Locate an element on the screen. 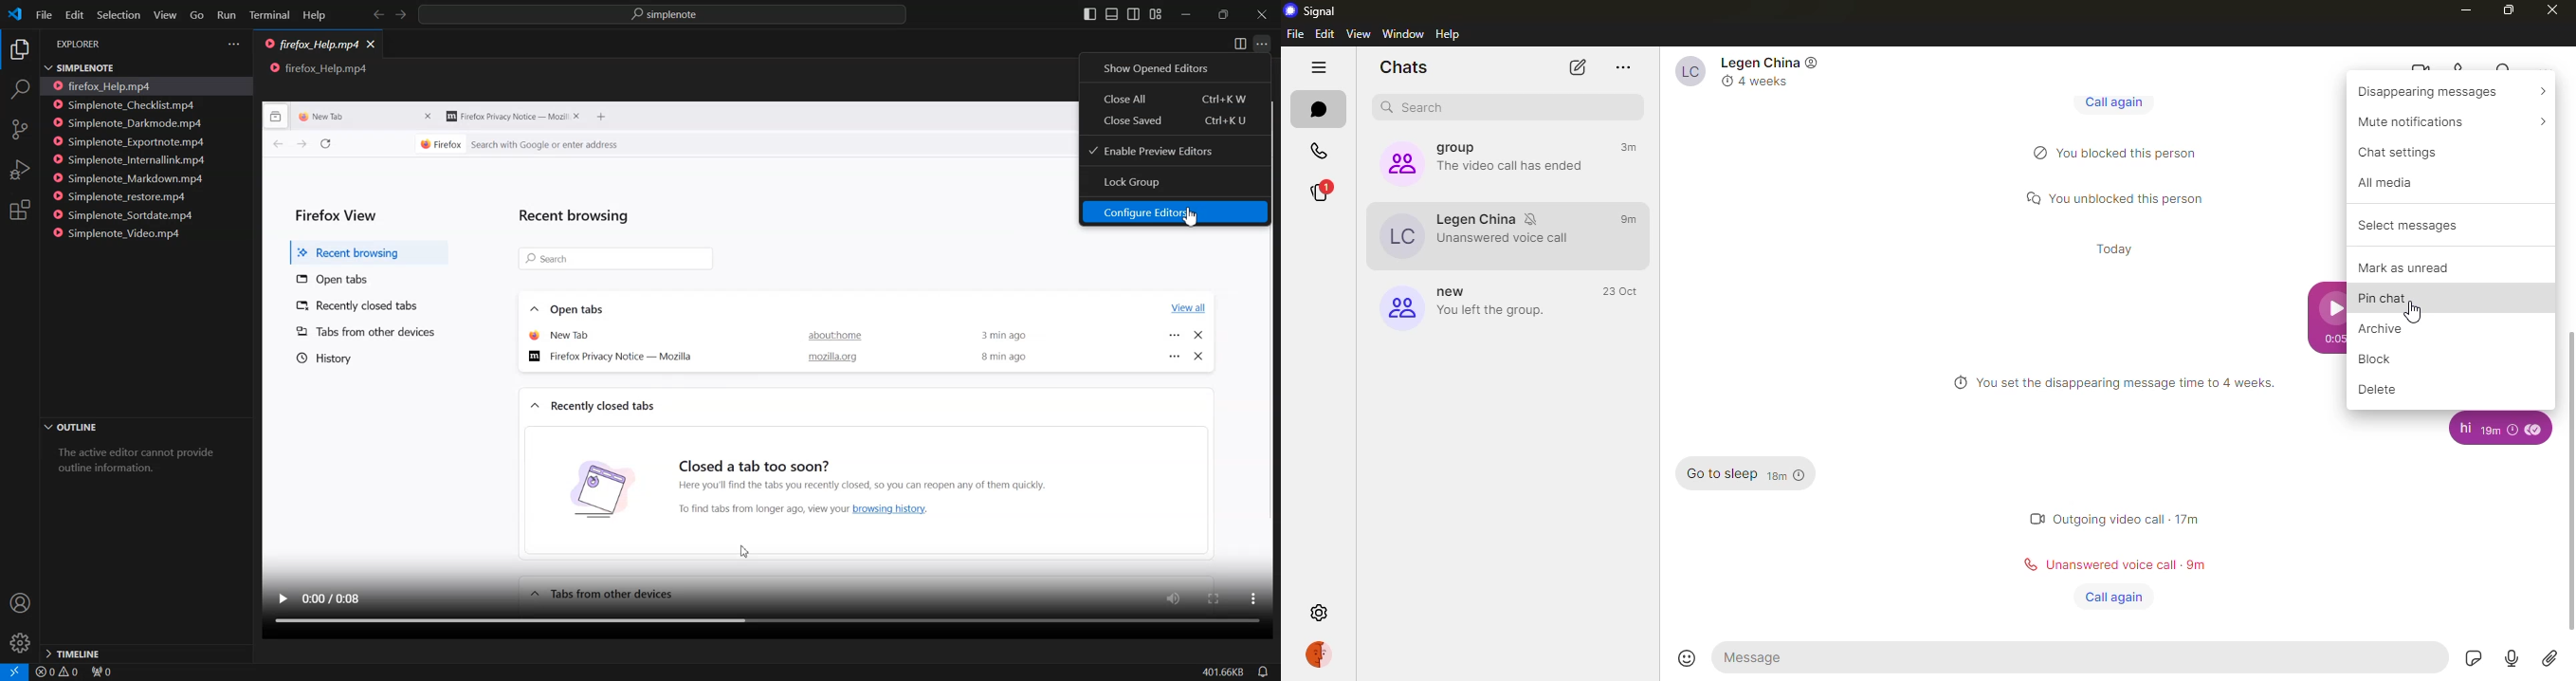 The width and height of the screenshot is (2576, 700). edit is located at coordinates (1325, 33).